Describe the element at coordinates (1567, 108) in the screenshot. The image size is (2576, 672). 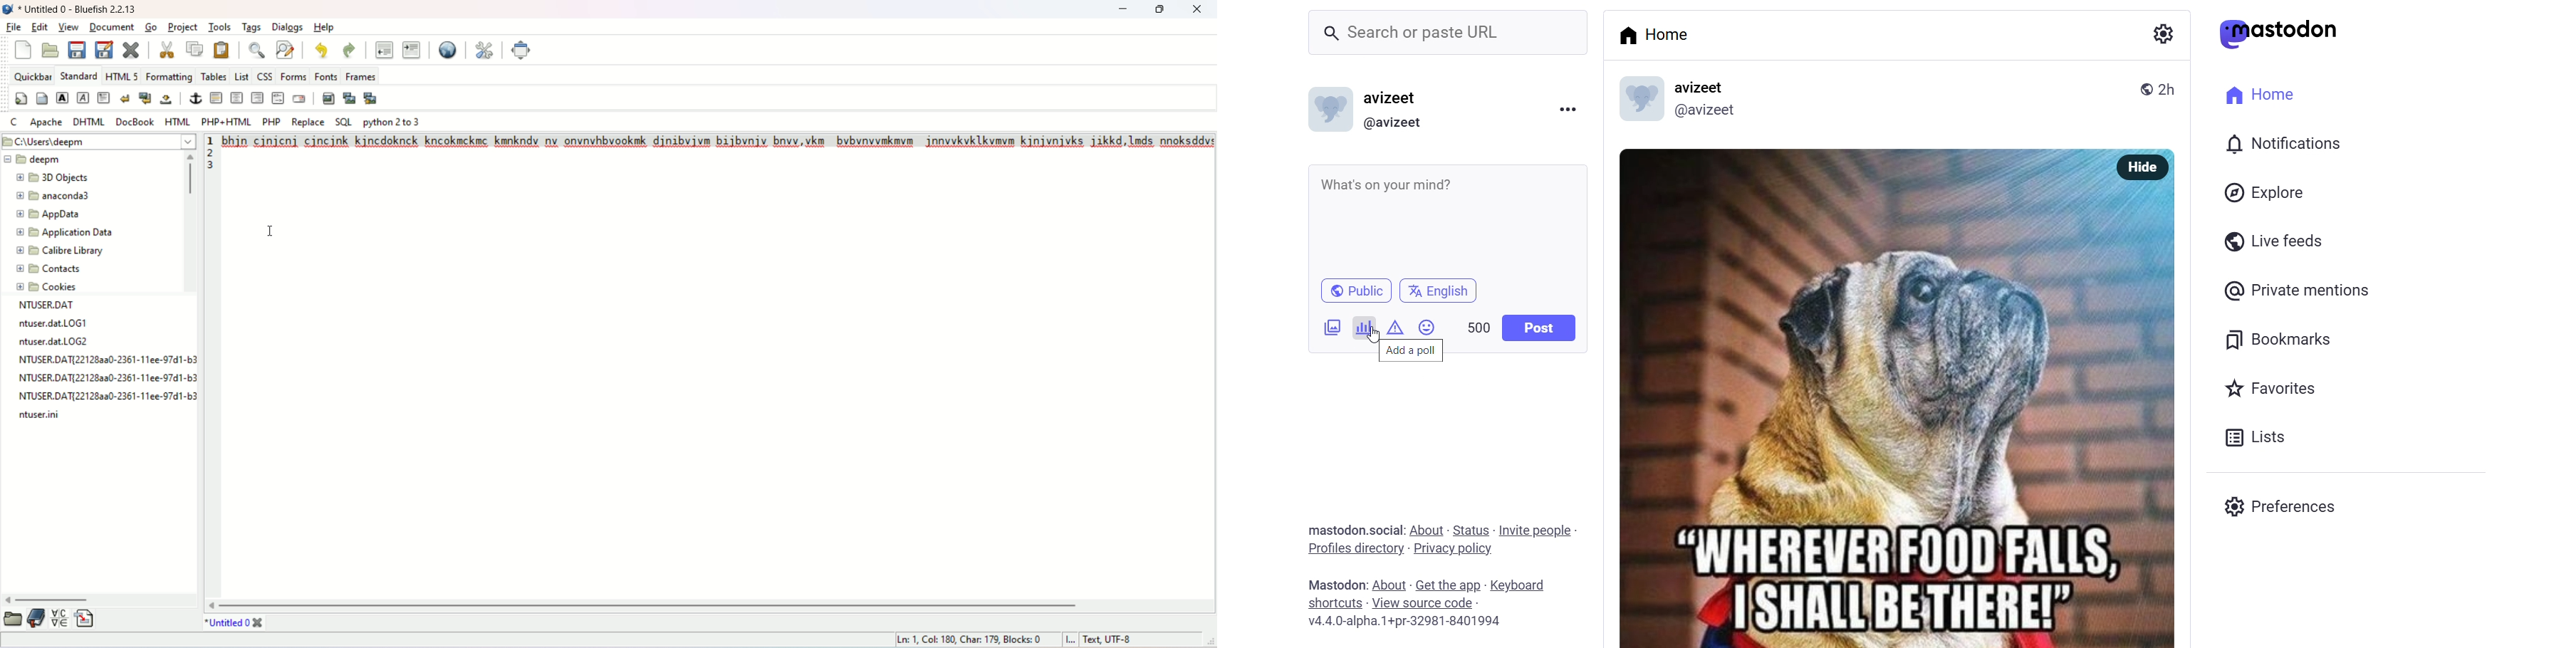
I see `more` at that location.